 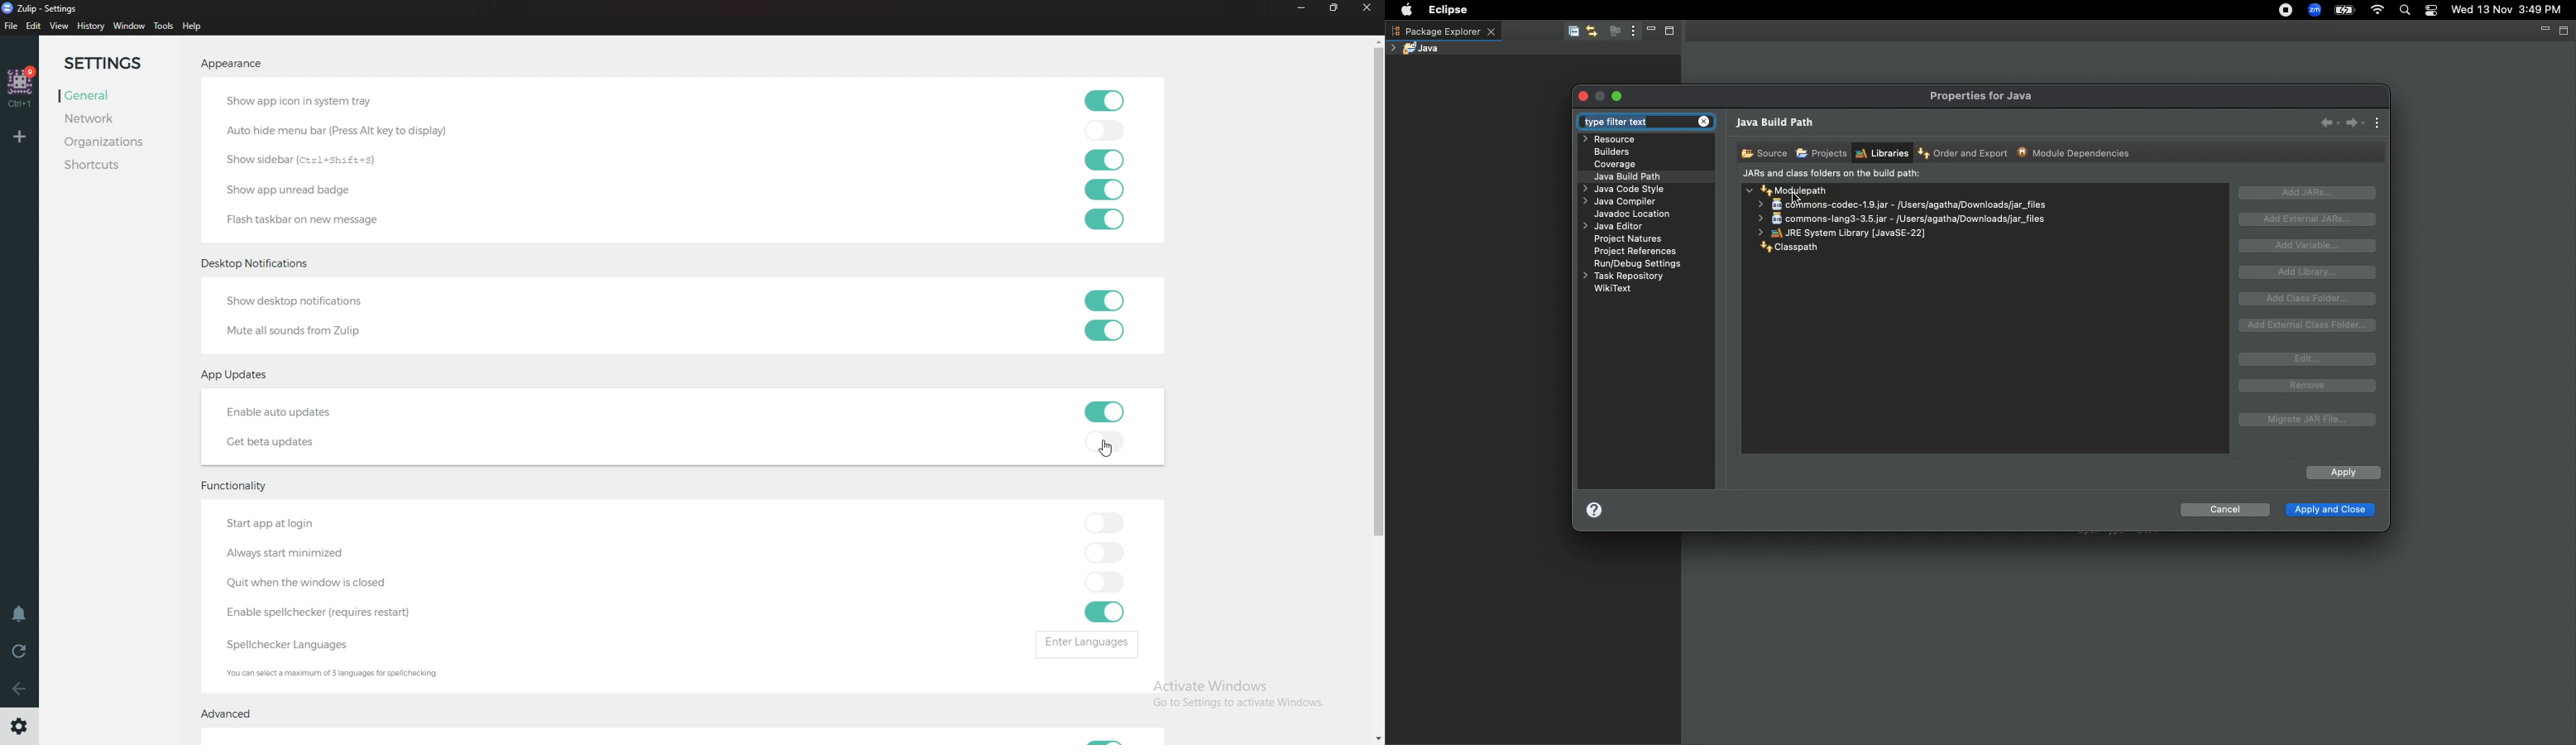 I want to click on autohide menu bar, so click(x=351, y=131).